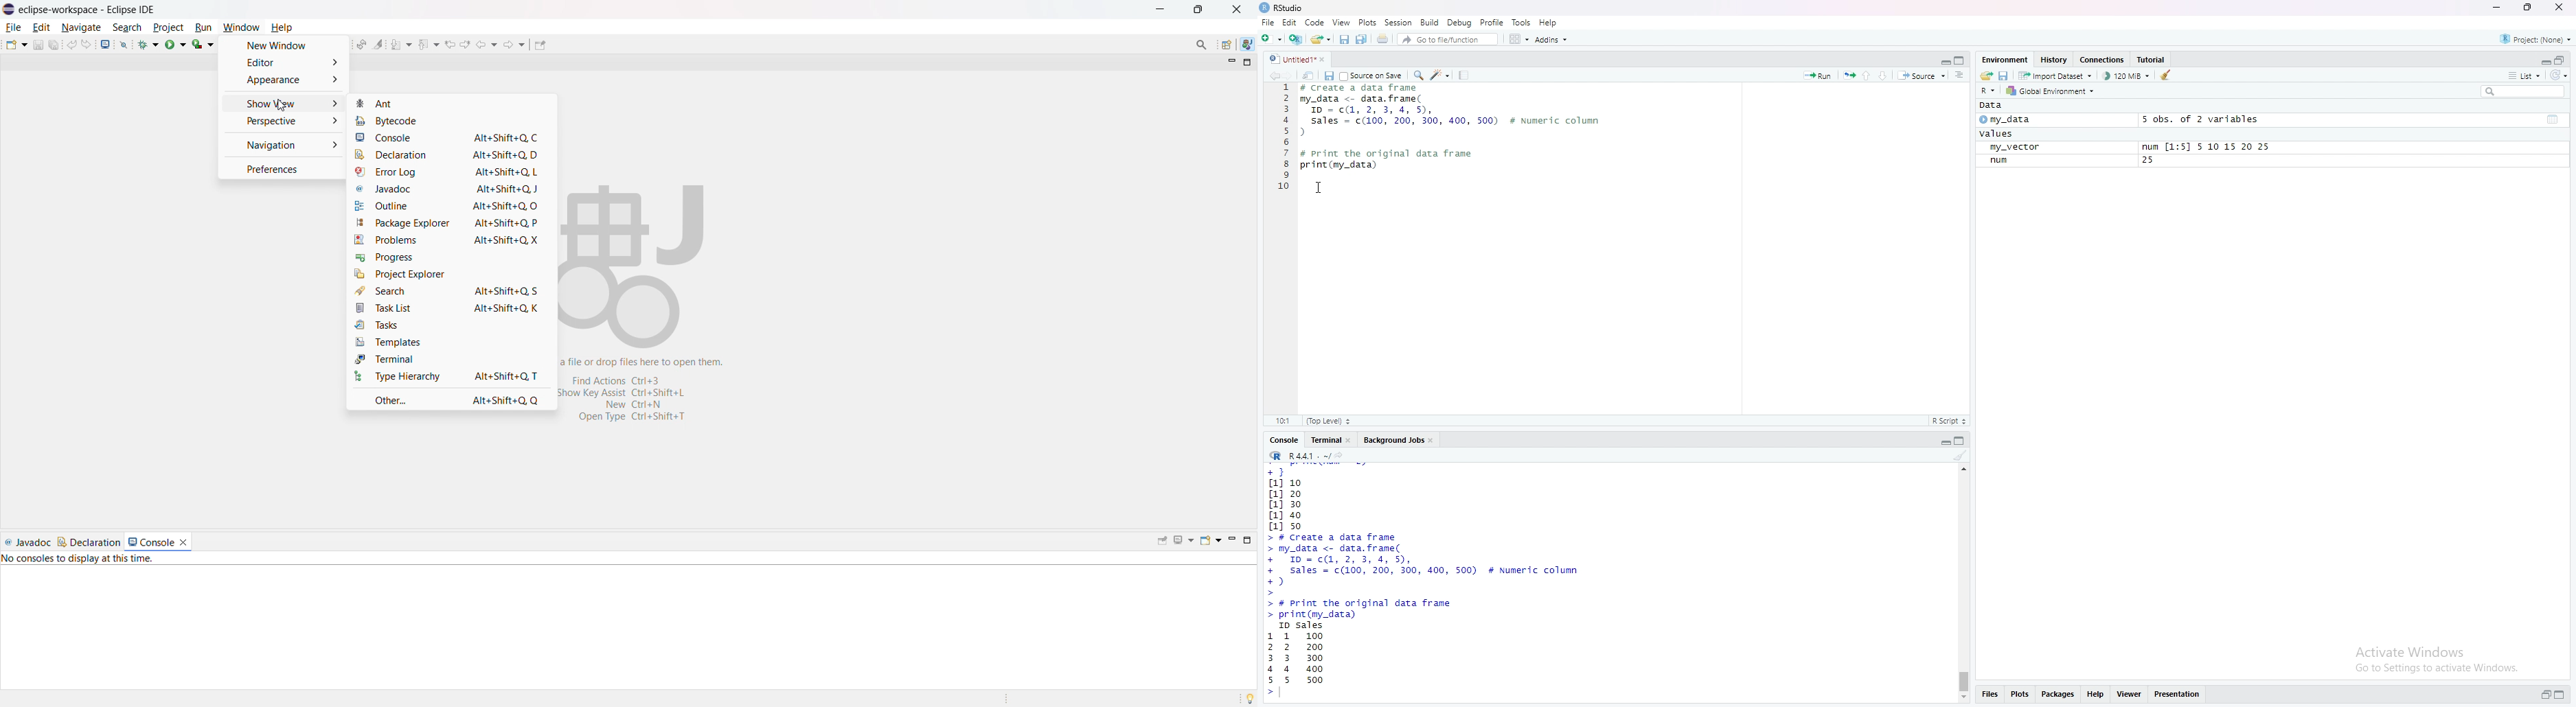  Describe the element at coordinates (1266, 8) in the screenshot. I see `RStudio logo` at that location.